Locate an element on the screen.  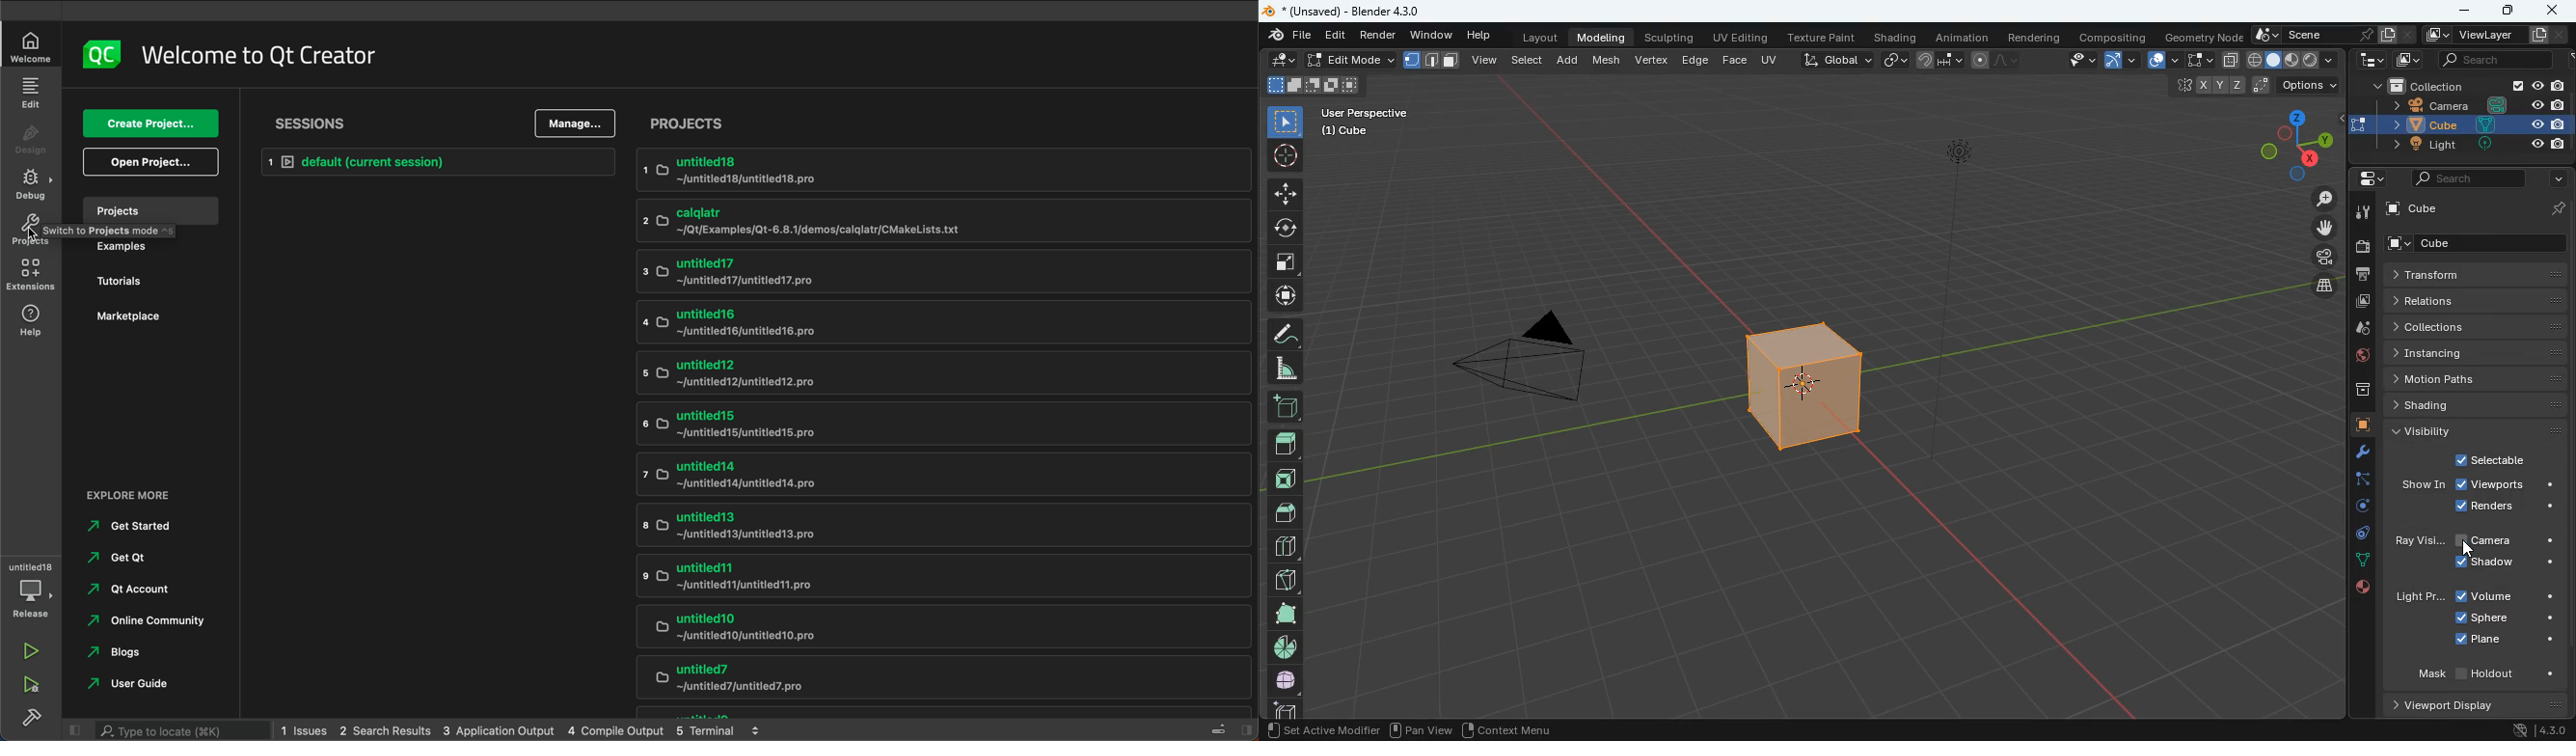
vertex is located at coordinates (1651, 63).